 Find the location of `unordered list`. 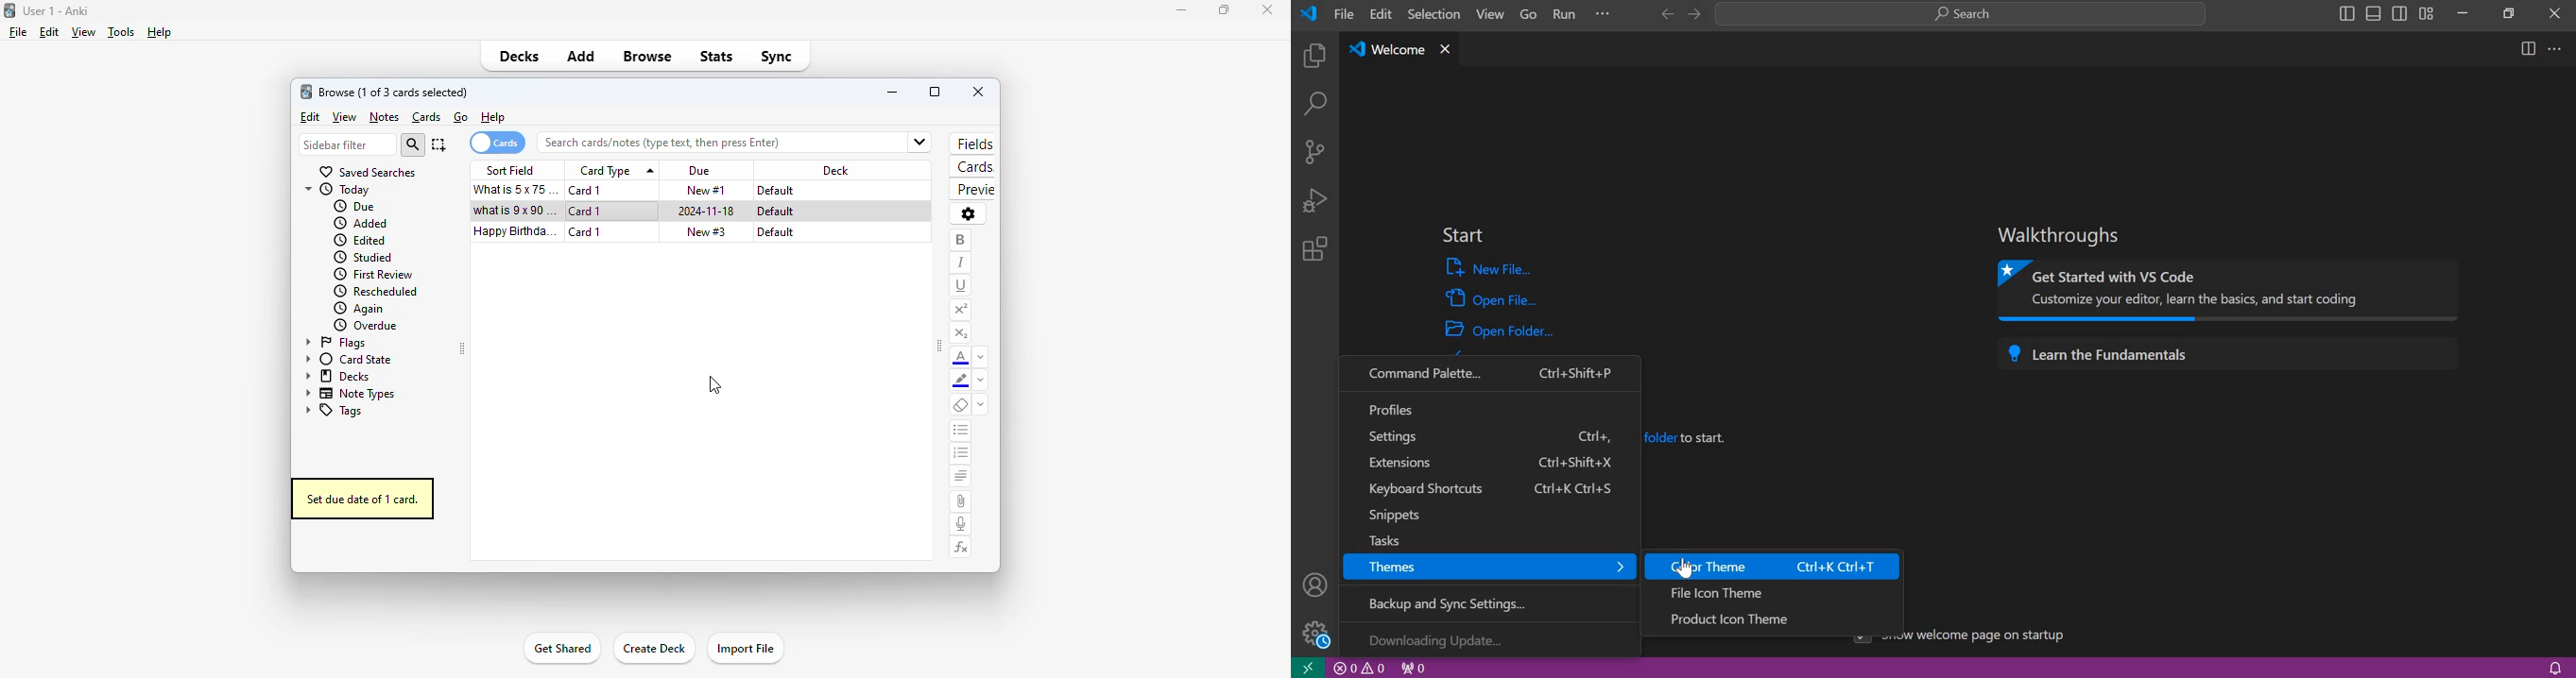

unordered list is located at coordinates (962, 430).